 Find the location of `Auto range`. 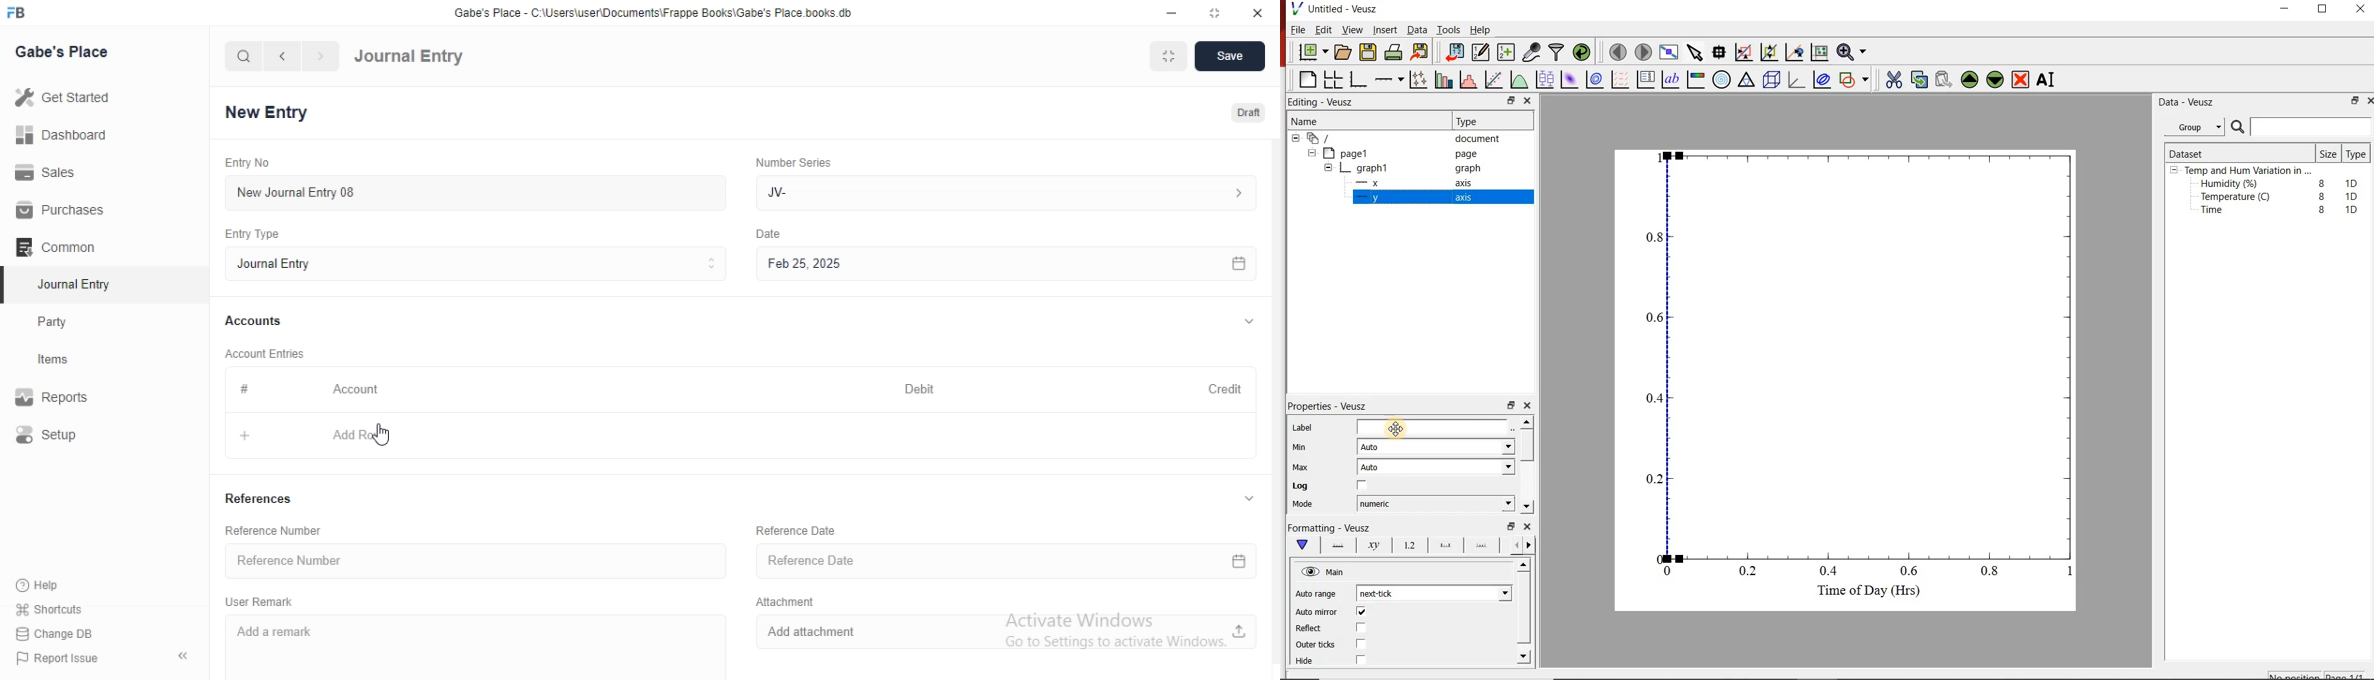

Auto range is located at coordinates (1318, 595).